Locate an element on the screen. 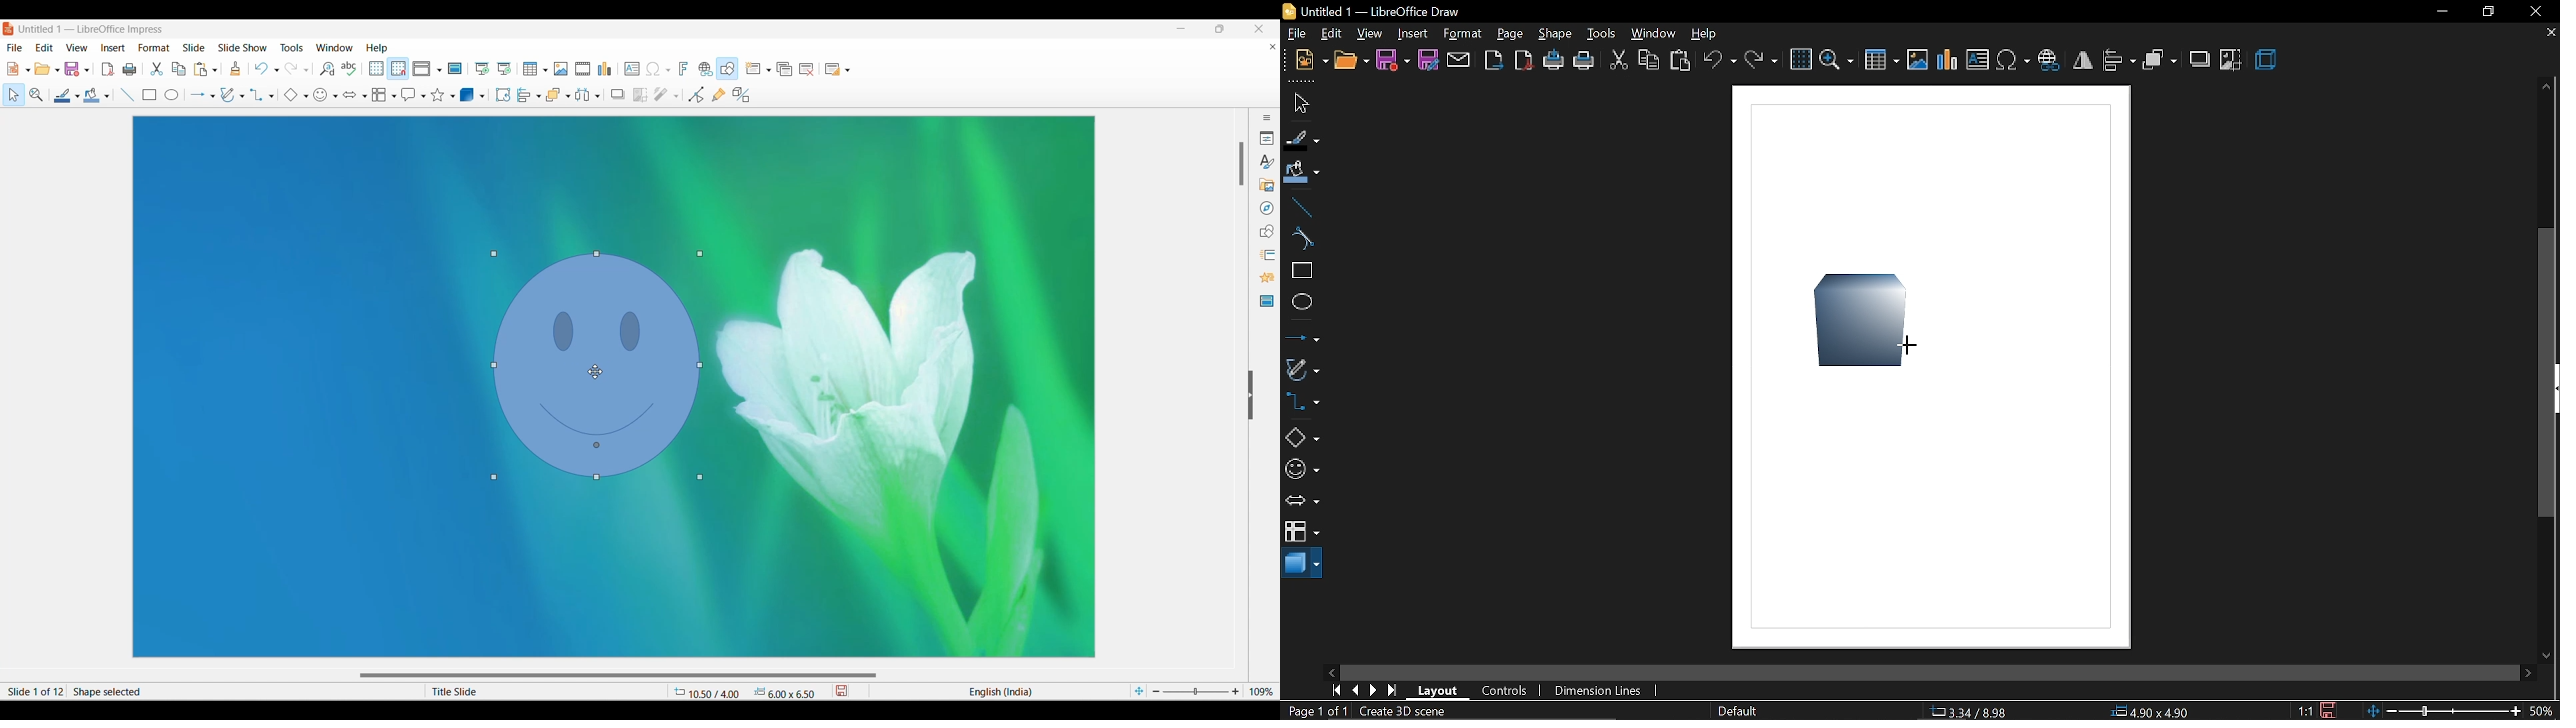 The image size is (2576, 728). crop is located at coordinates (2230, 59).